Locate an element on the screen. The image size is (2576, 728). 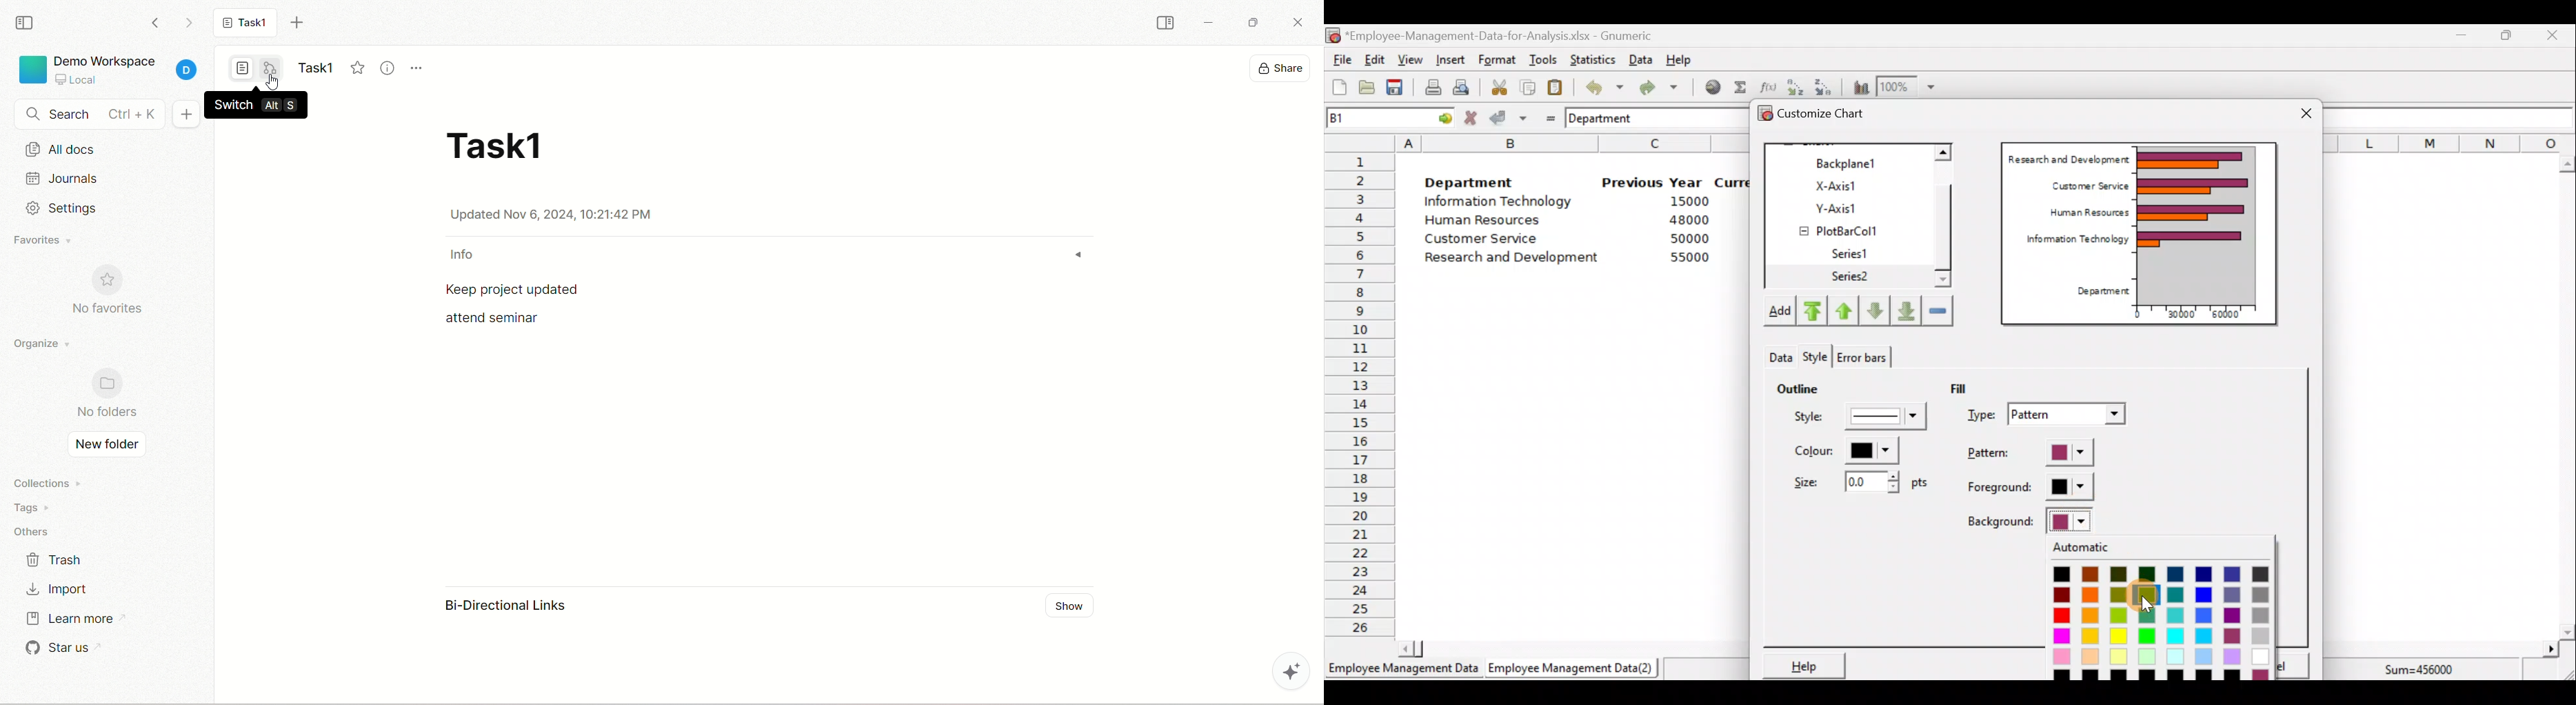
Maximize is located at coordinates (2507, 35).